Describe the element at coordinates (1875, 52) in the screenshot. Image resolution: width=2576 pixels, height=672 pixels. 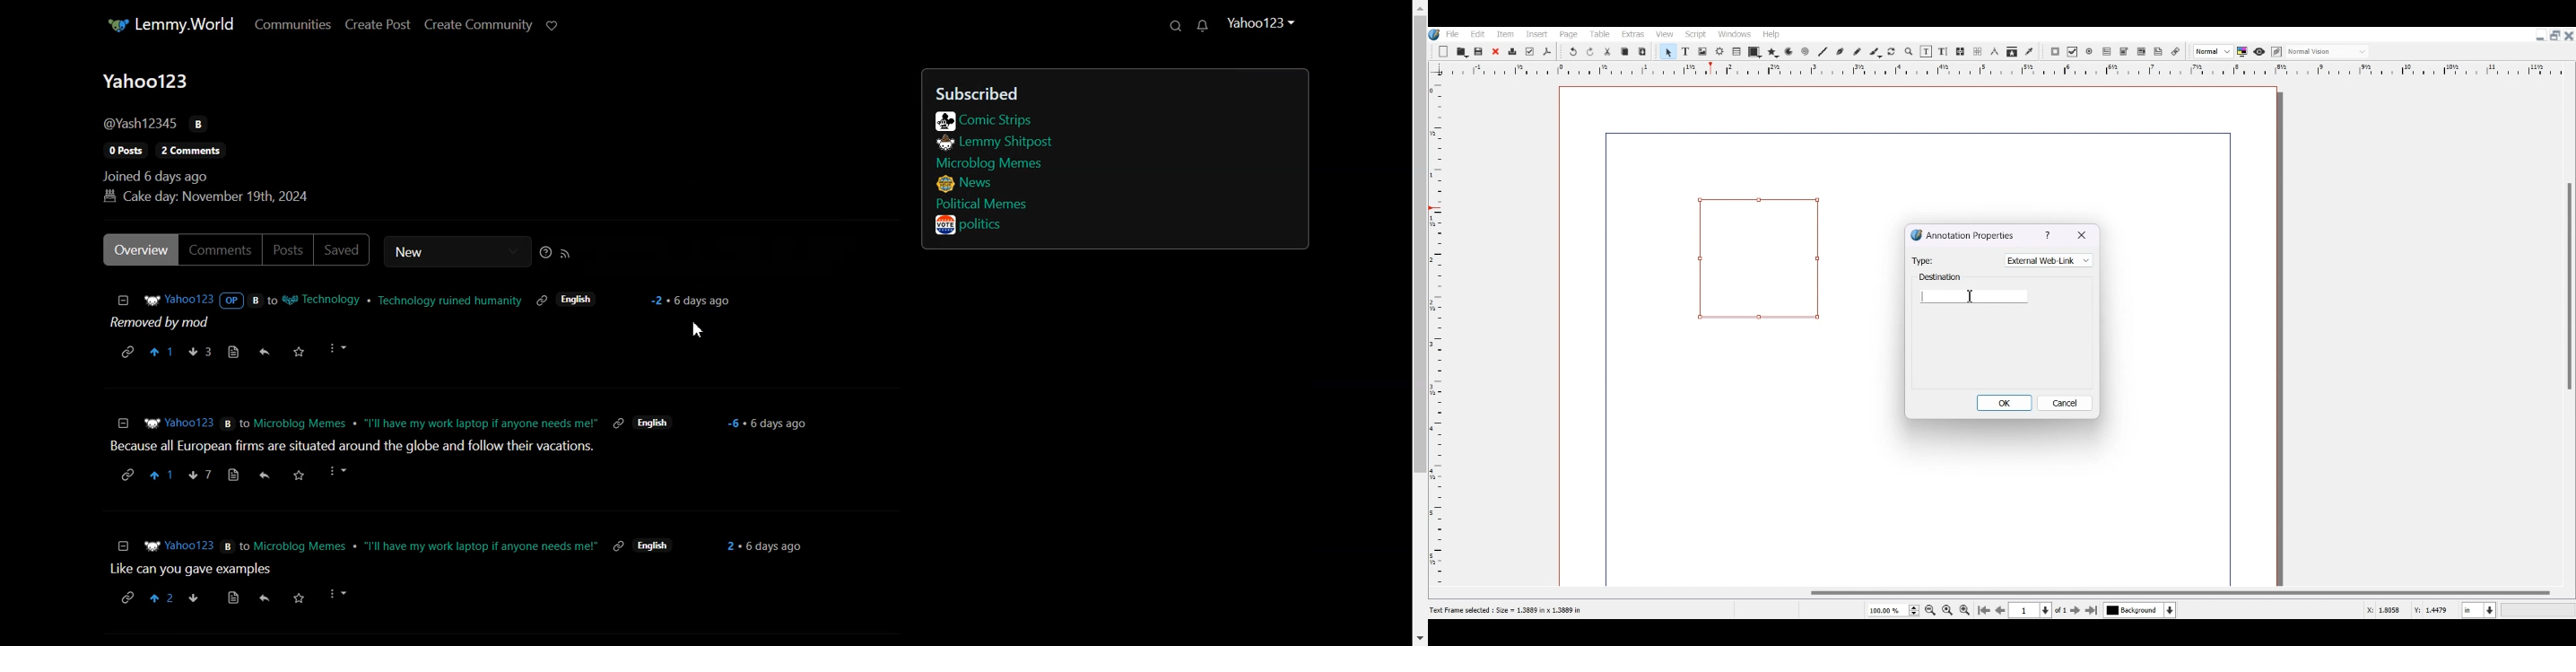
I see `Calligraphic line` at that location.